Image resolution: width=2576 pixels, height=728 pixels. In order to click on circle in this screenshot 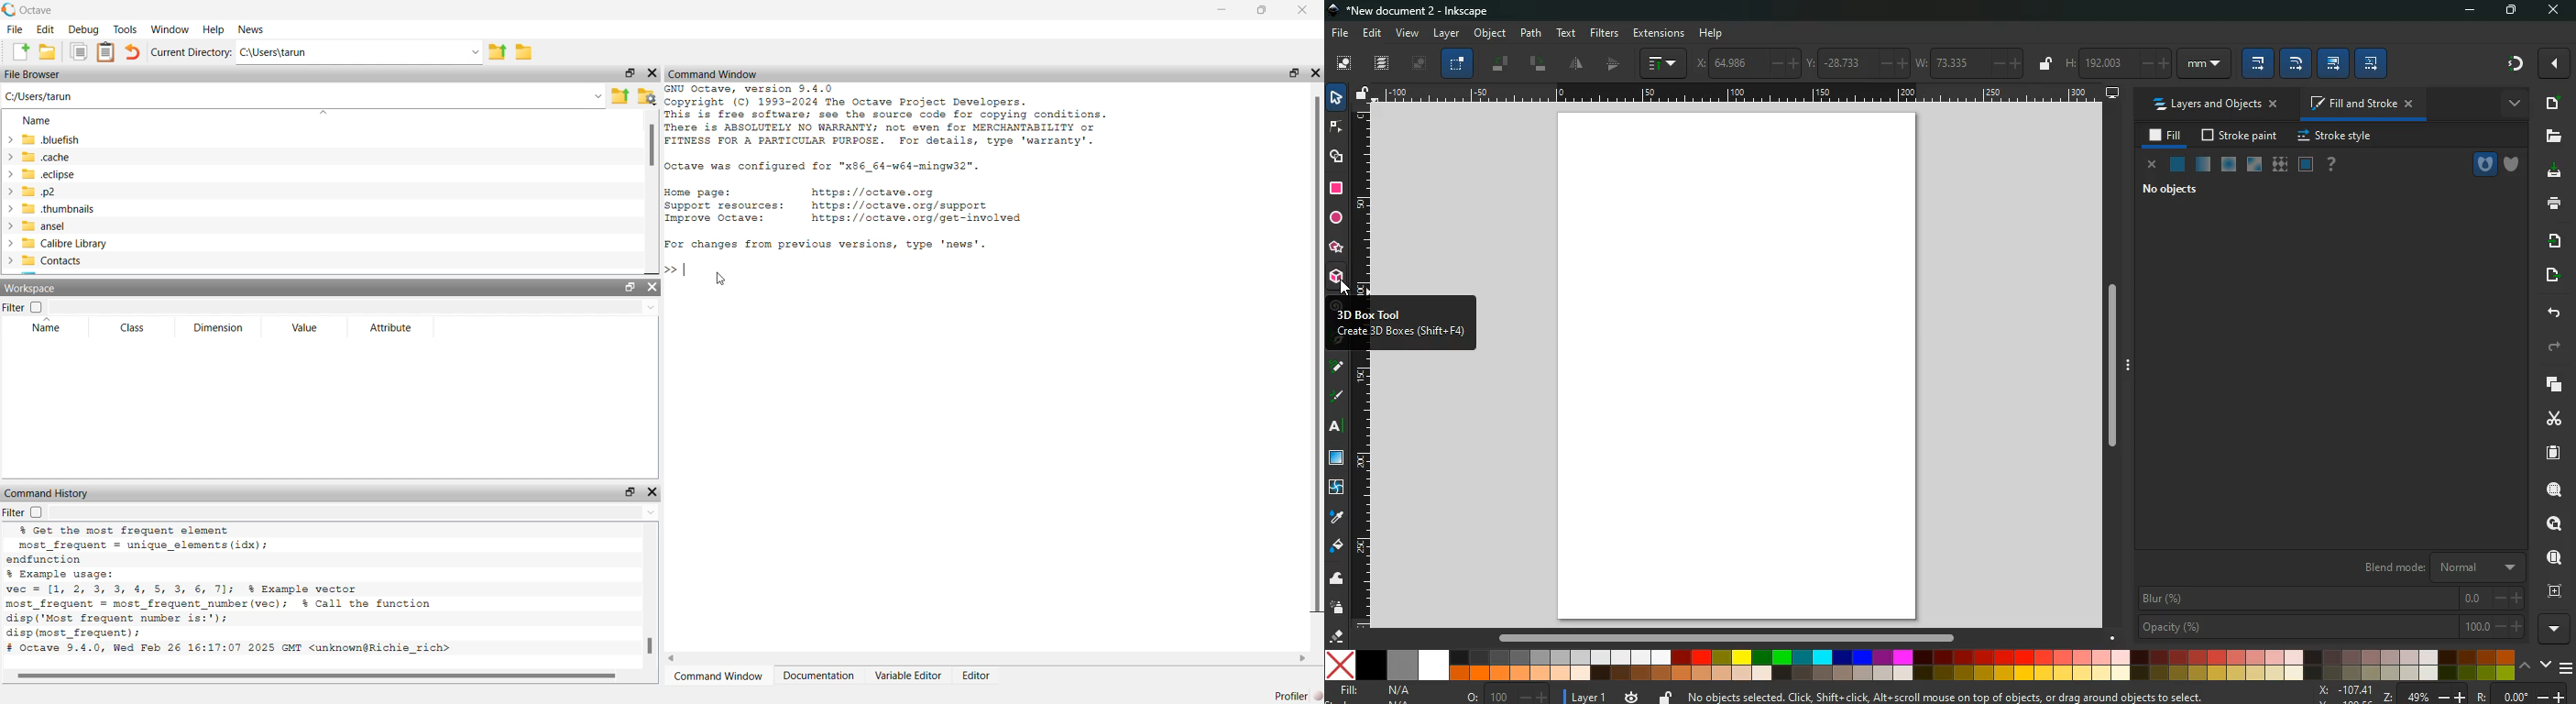, I will do `click(1336, 220)`.